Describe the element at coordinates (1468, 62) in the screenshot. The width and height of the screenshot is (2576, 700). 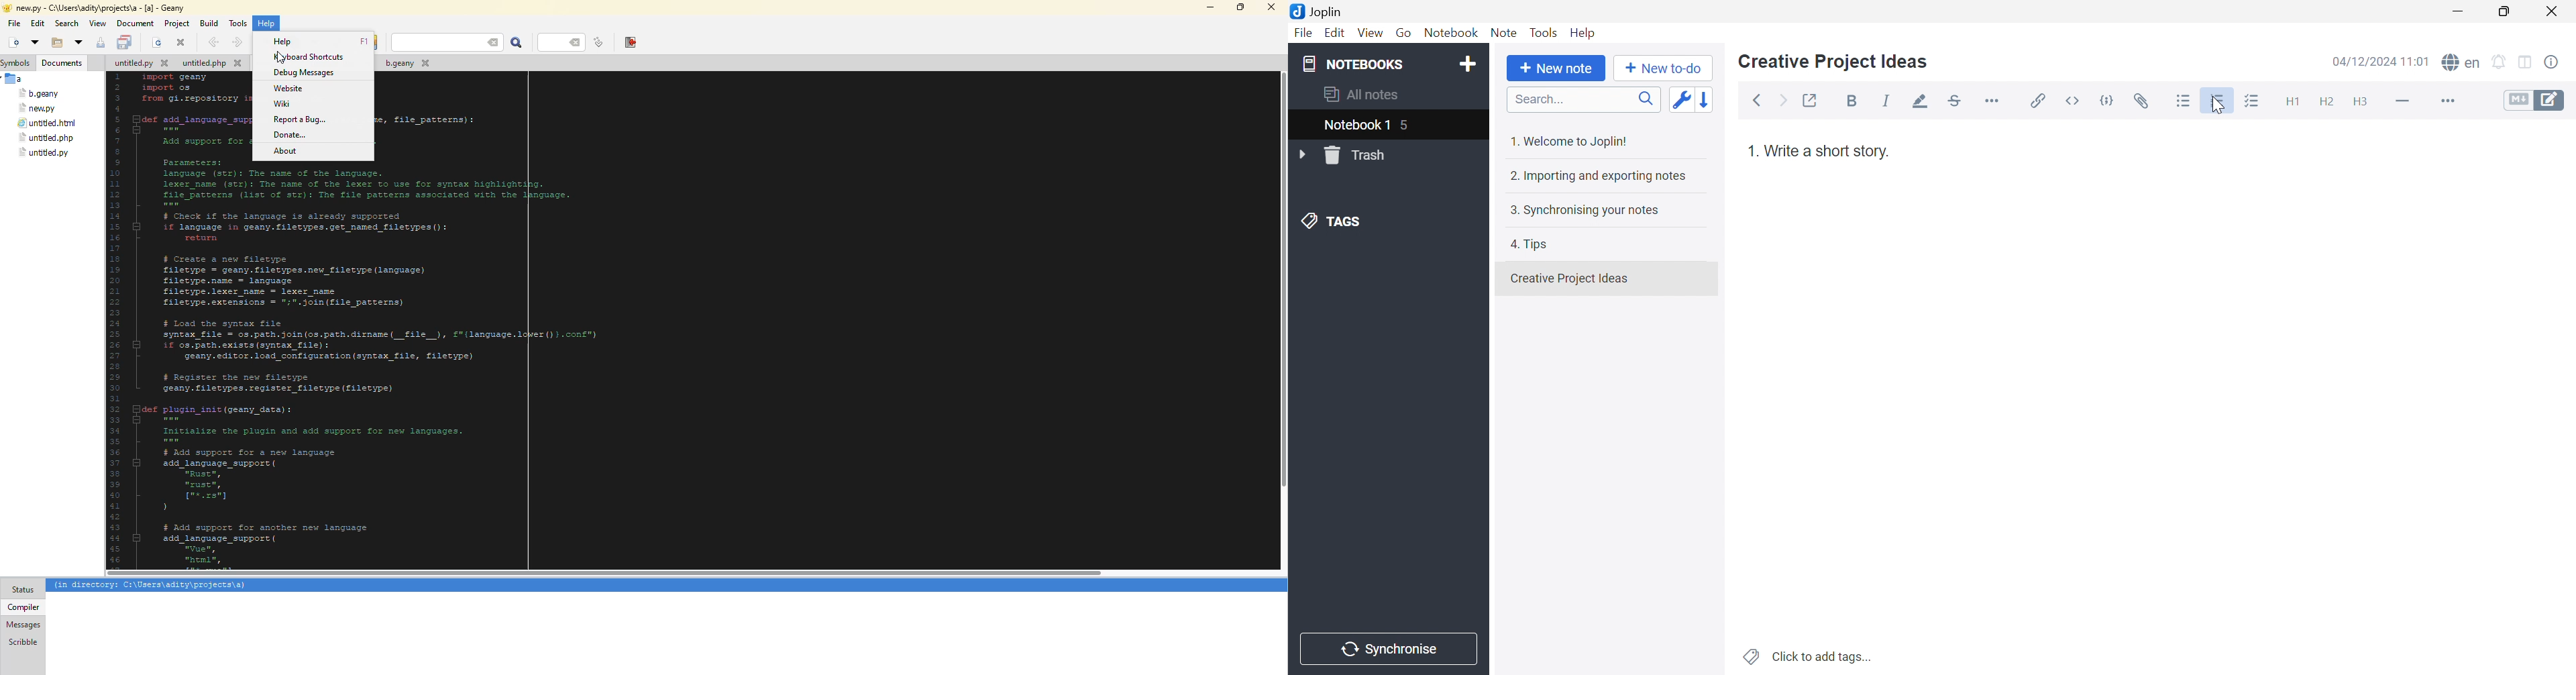
I see `Add notebook` at that location.